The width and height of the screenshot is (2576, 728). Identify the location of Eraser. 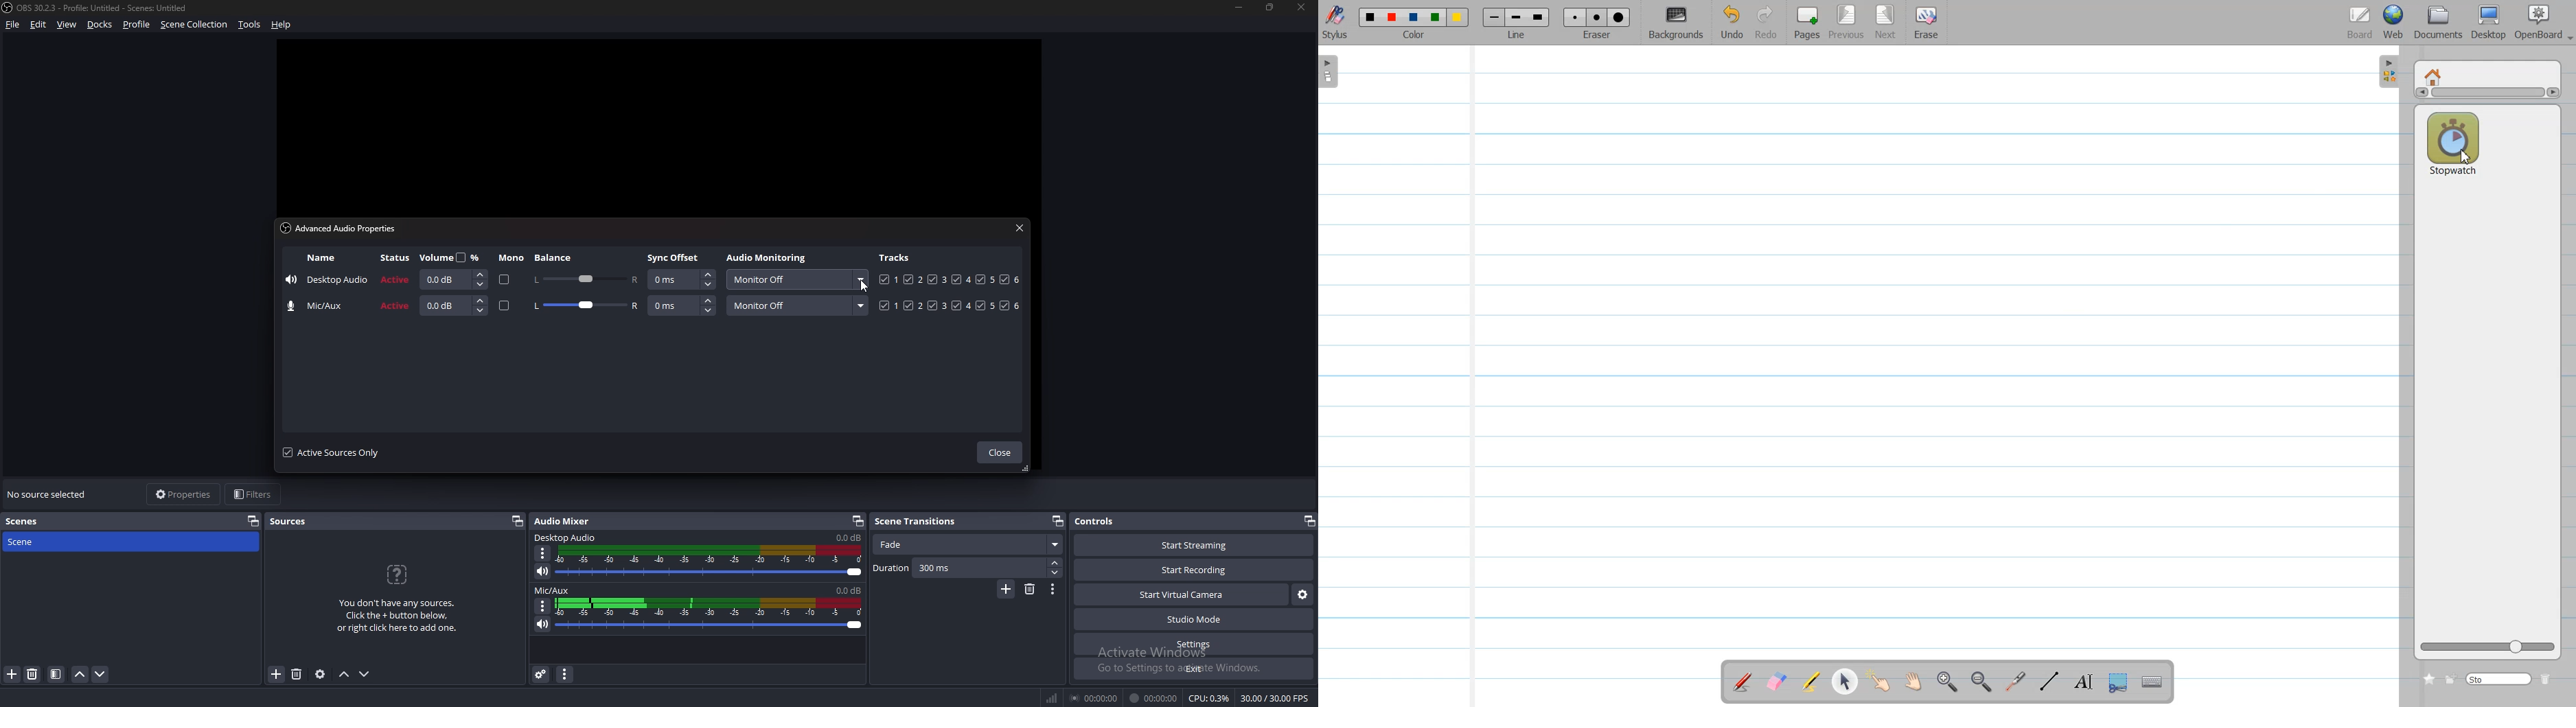
(1598, 23).